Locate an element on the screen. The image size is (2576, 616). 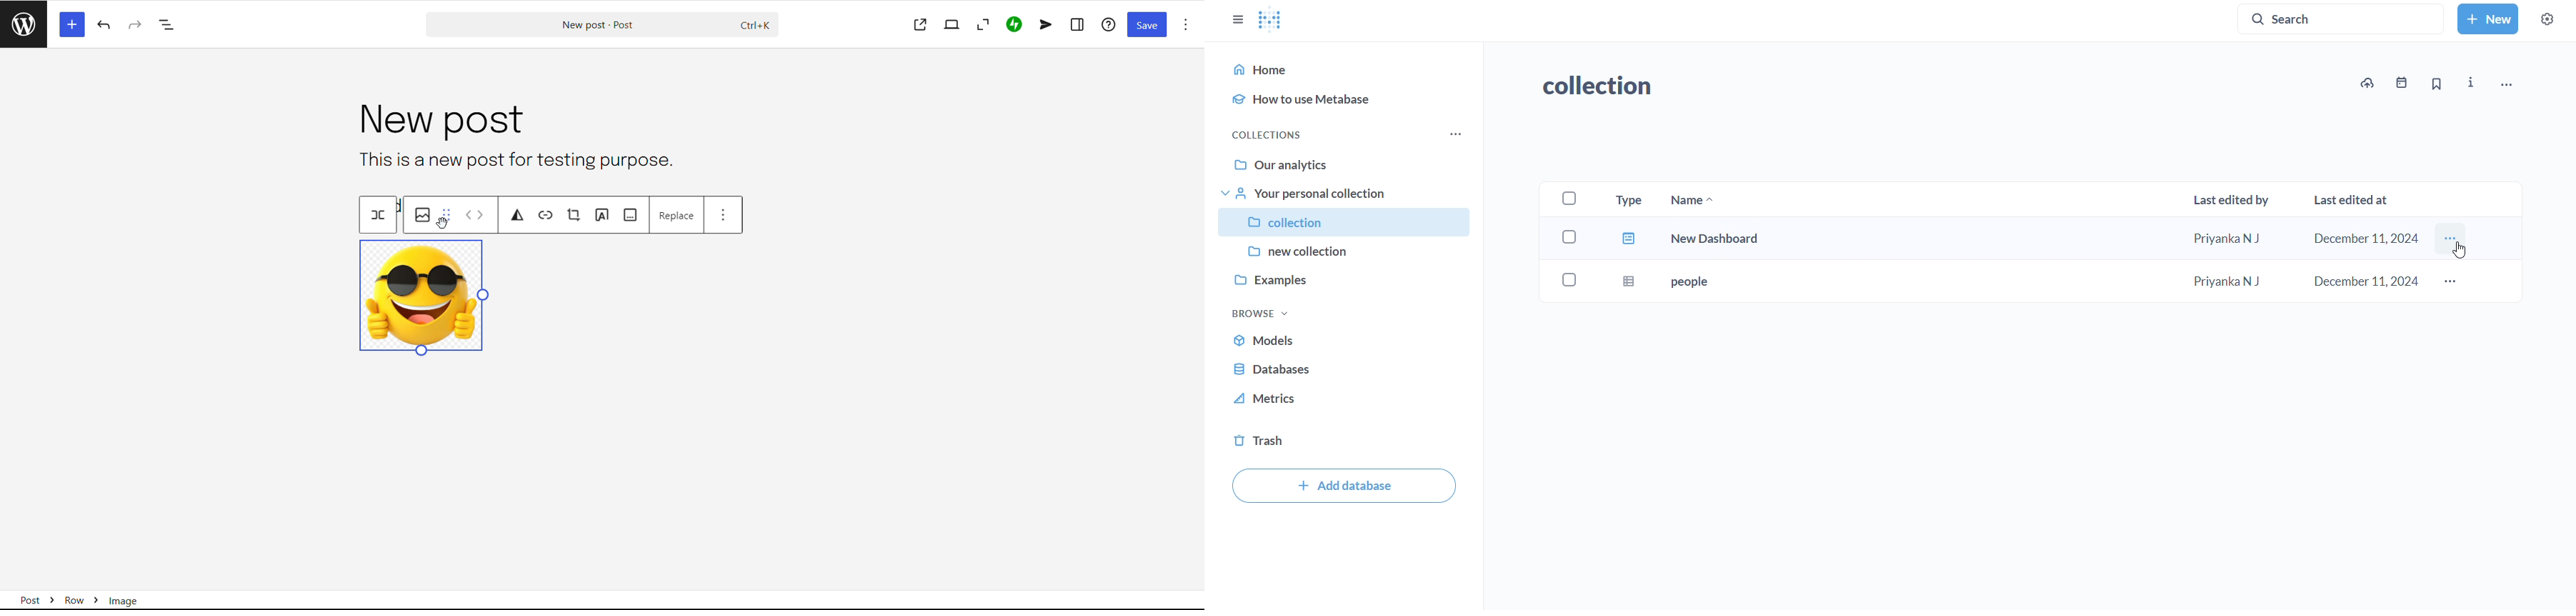
options is located at coordinates (724, 214).